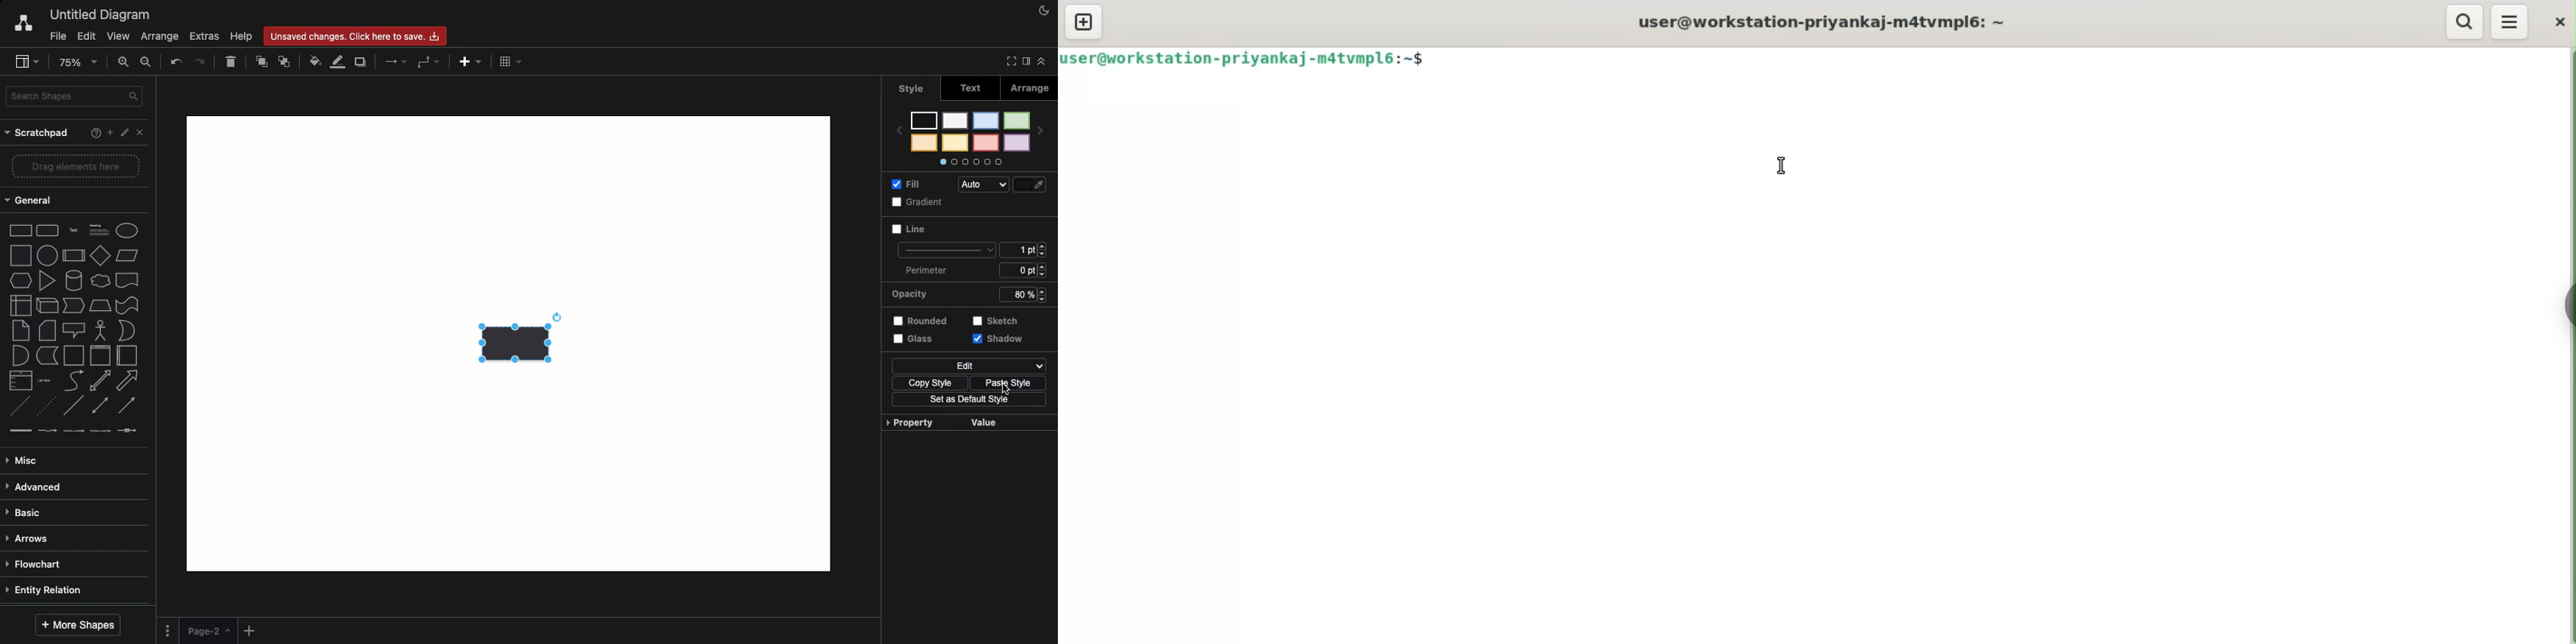 The image size is (2576, 644). What do you see at coordinates (176, 62) in the screenshot?
I see `Undo` at bounding box center [176, 62].